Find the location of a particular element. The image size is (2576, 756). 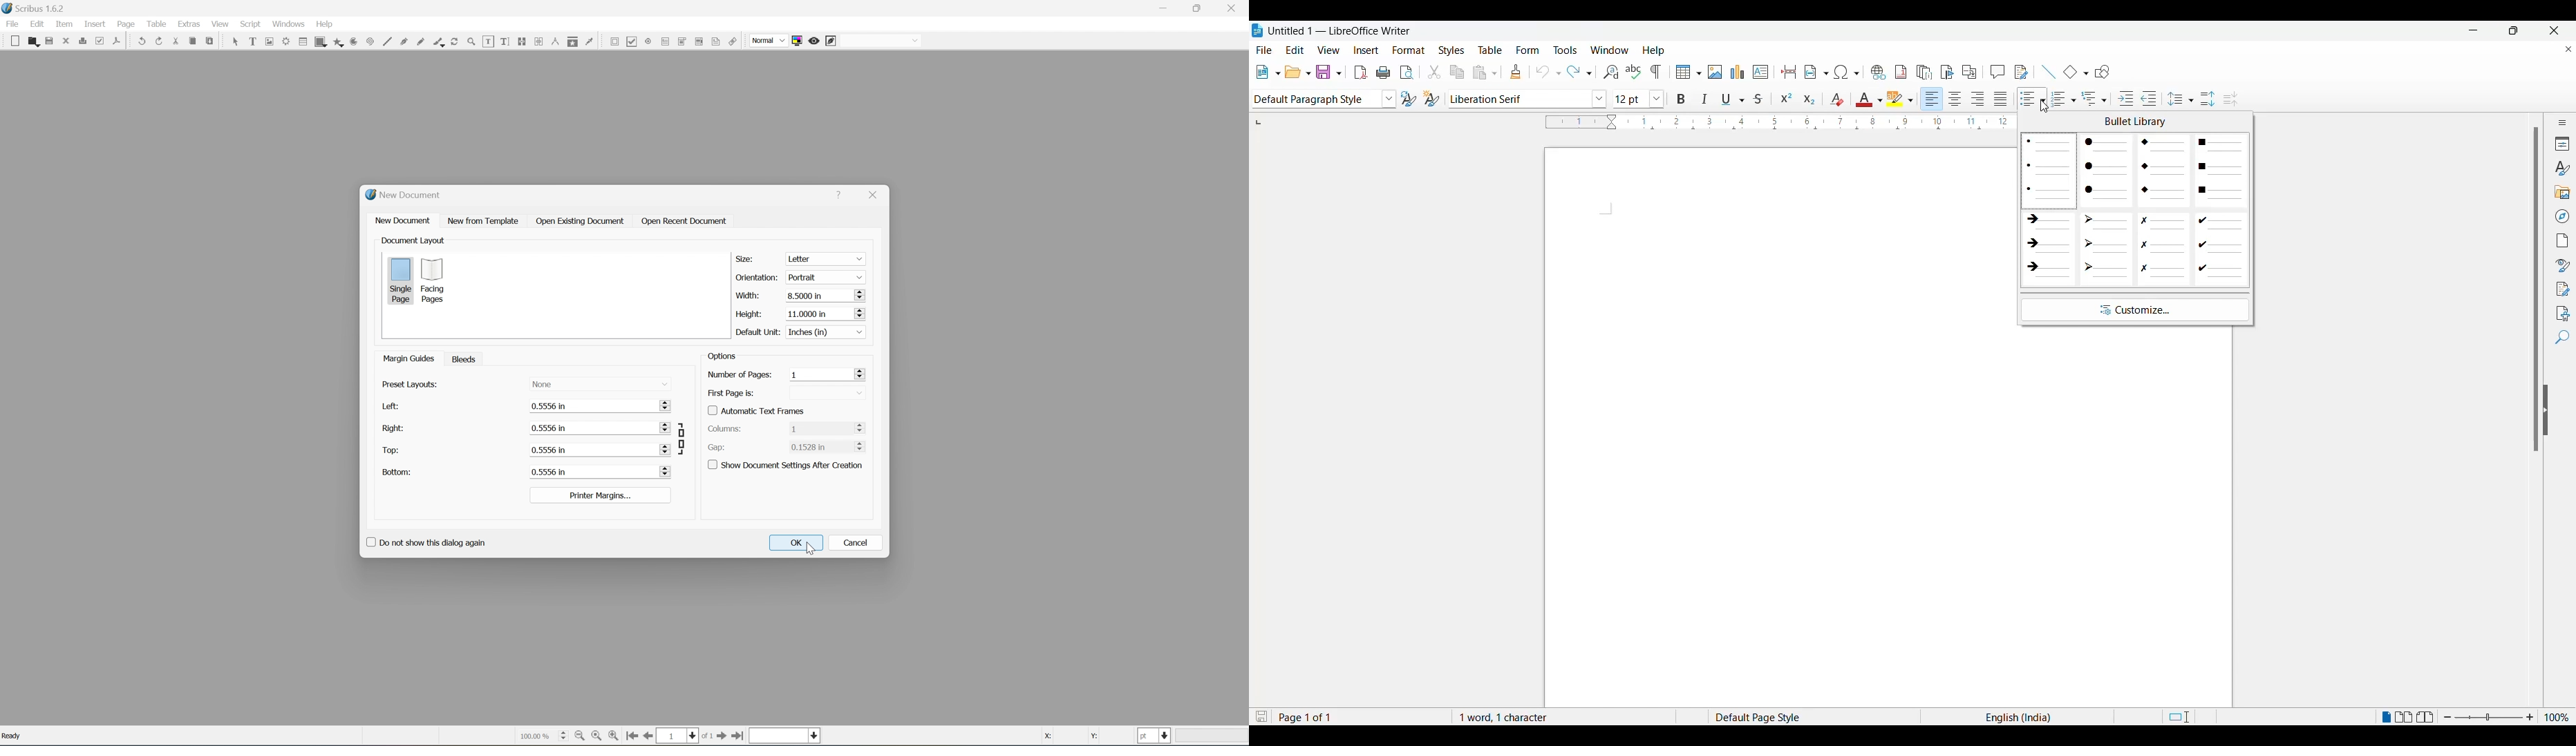

zoom in or zoom out is located at coordinates (471, 42).